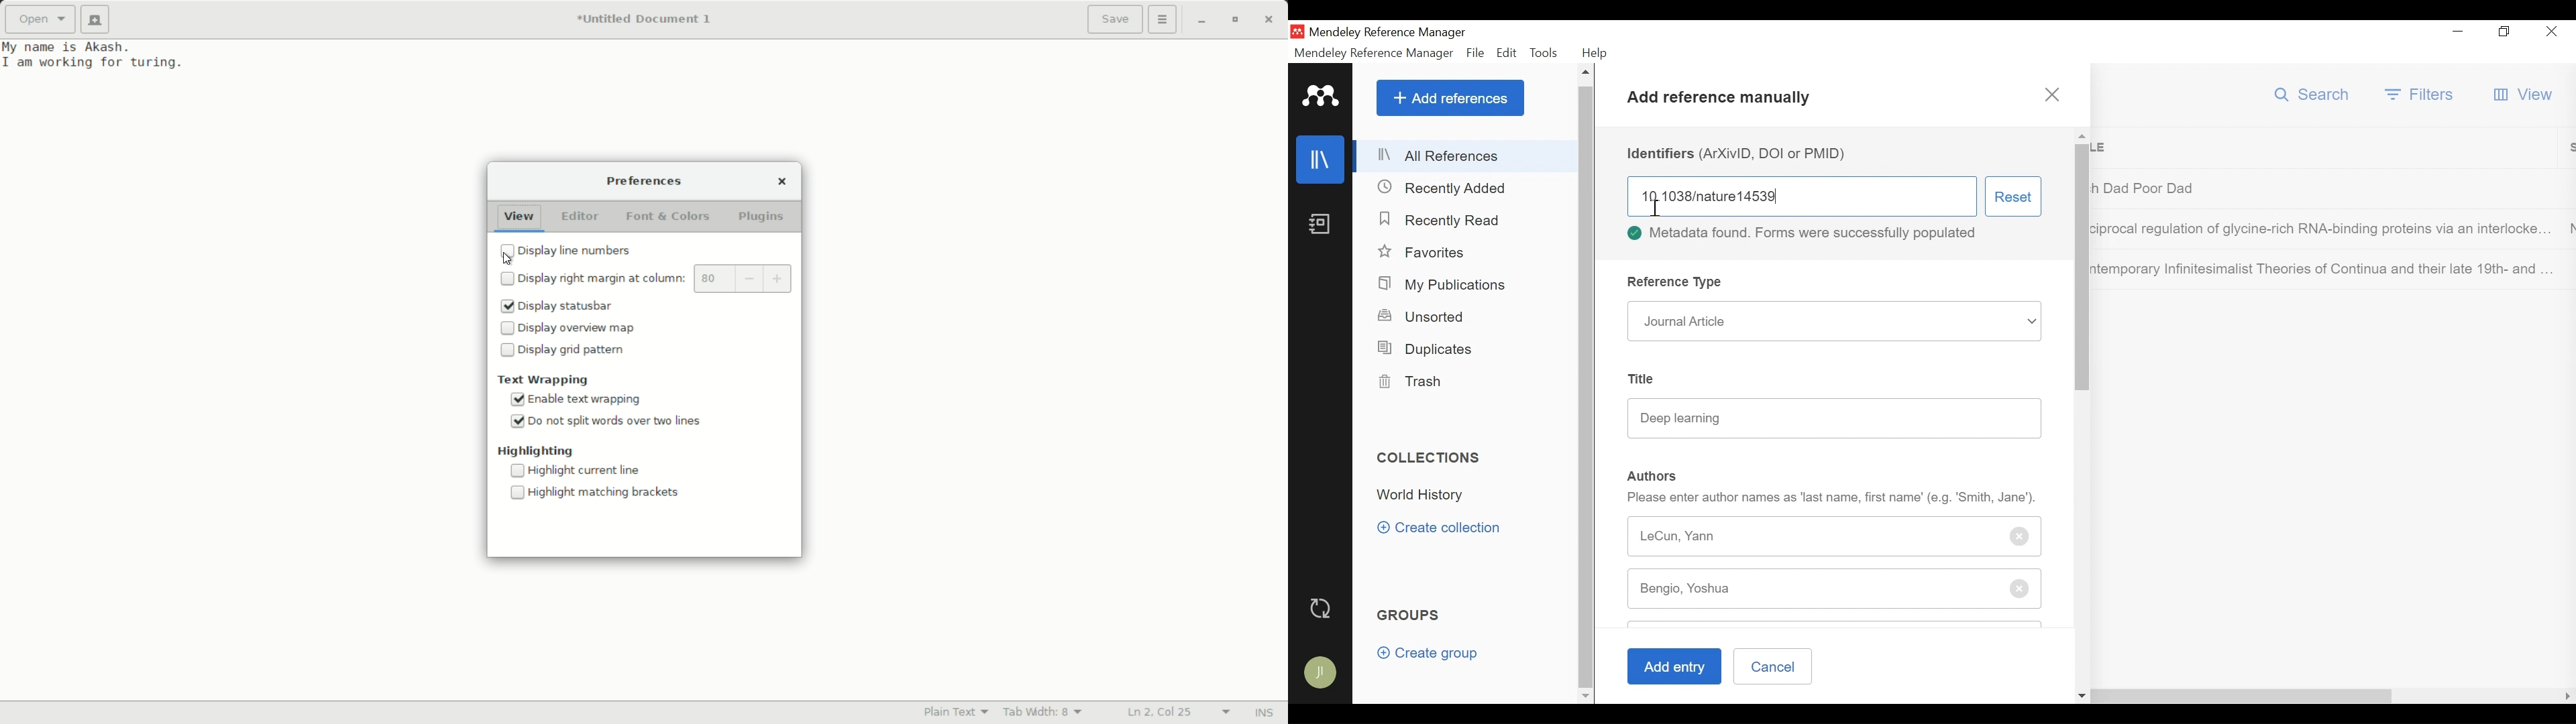 This screenshot has height=728, width=2576. What do you see at coordinates (1672, 667) in the screenshot?
I see `Add Entry` at bounding box center [1672, 667].